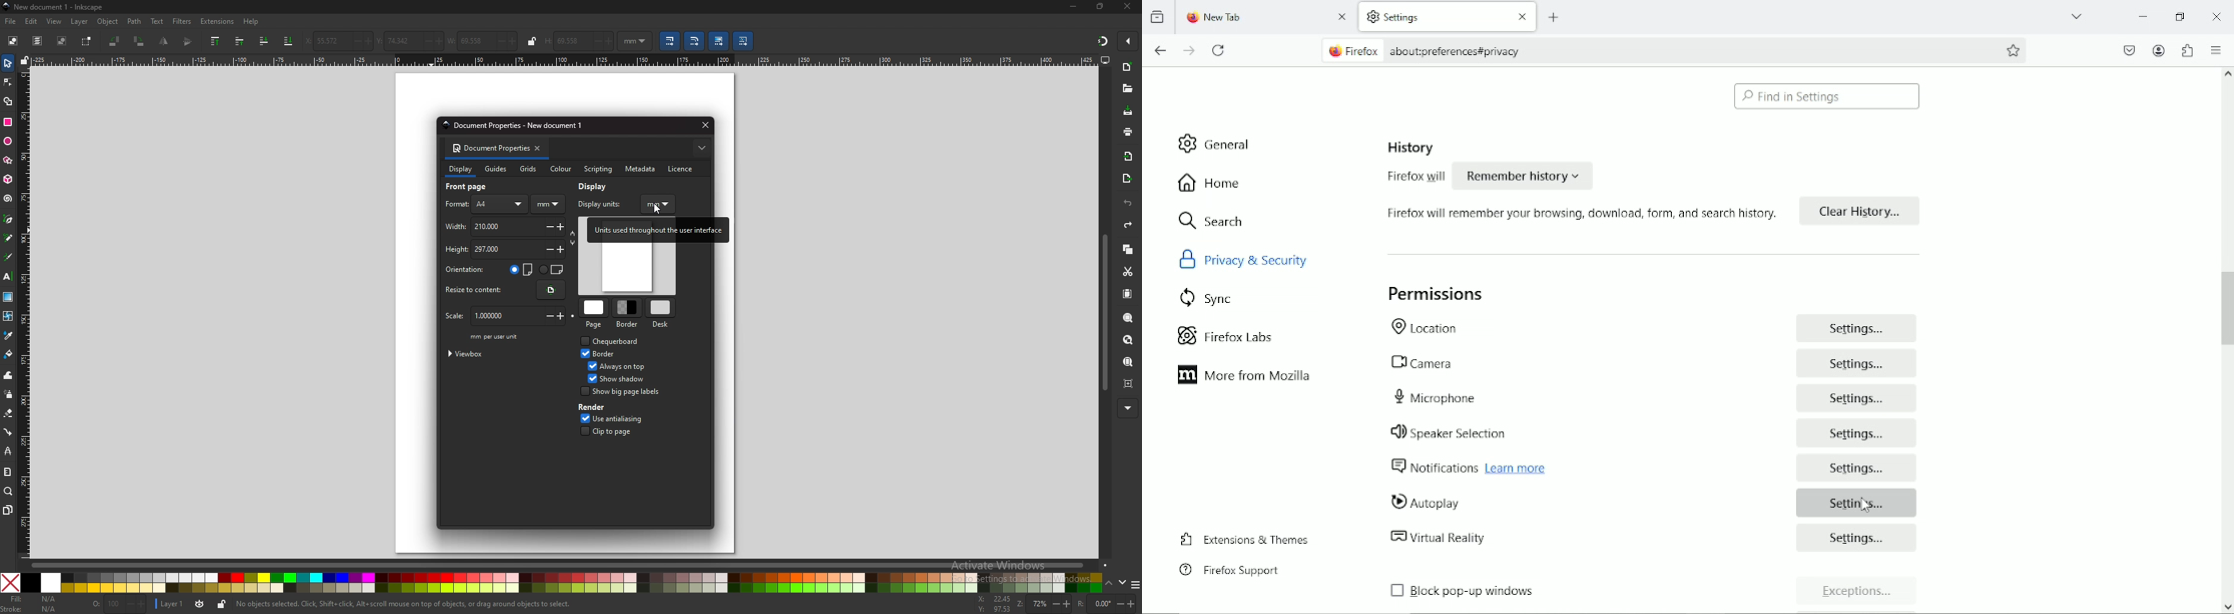 This screenshot has height=616, width=2240. What do you see at coordinates (1135, 583) in the screenshot?
I see `more colors` at bounding box center [1135, 583].